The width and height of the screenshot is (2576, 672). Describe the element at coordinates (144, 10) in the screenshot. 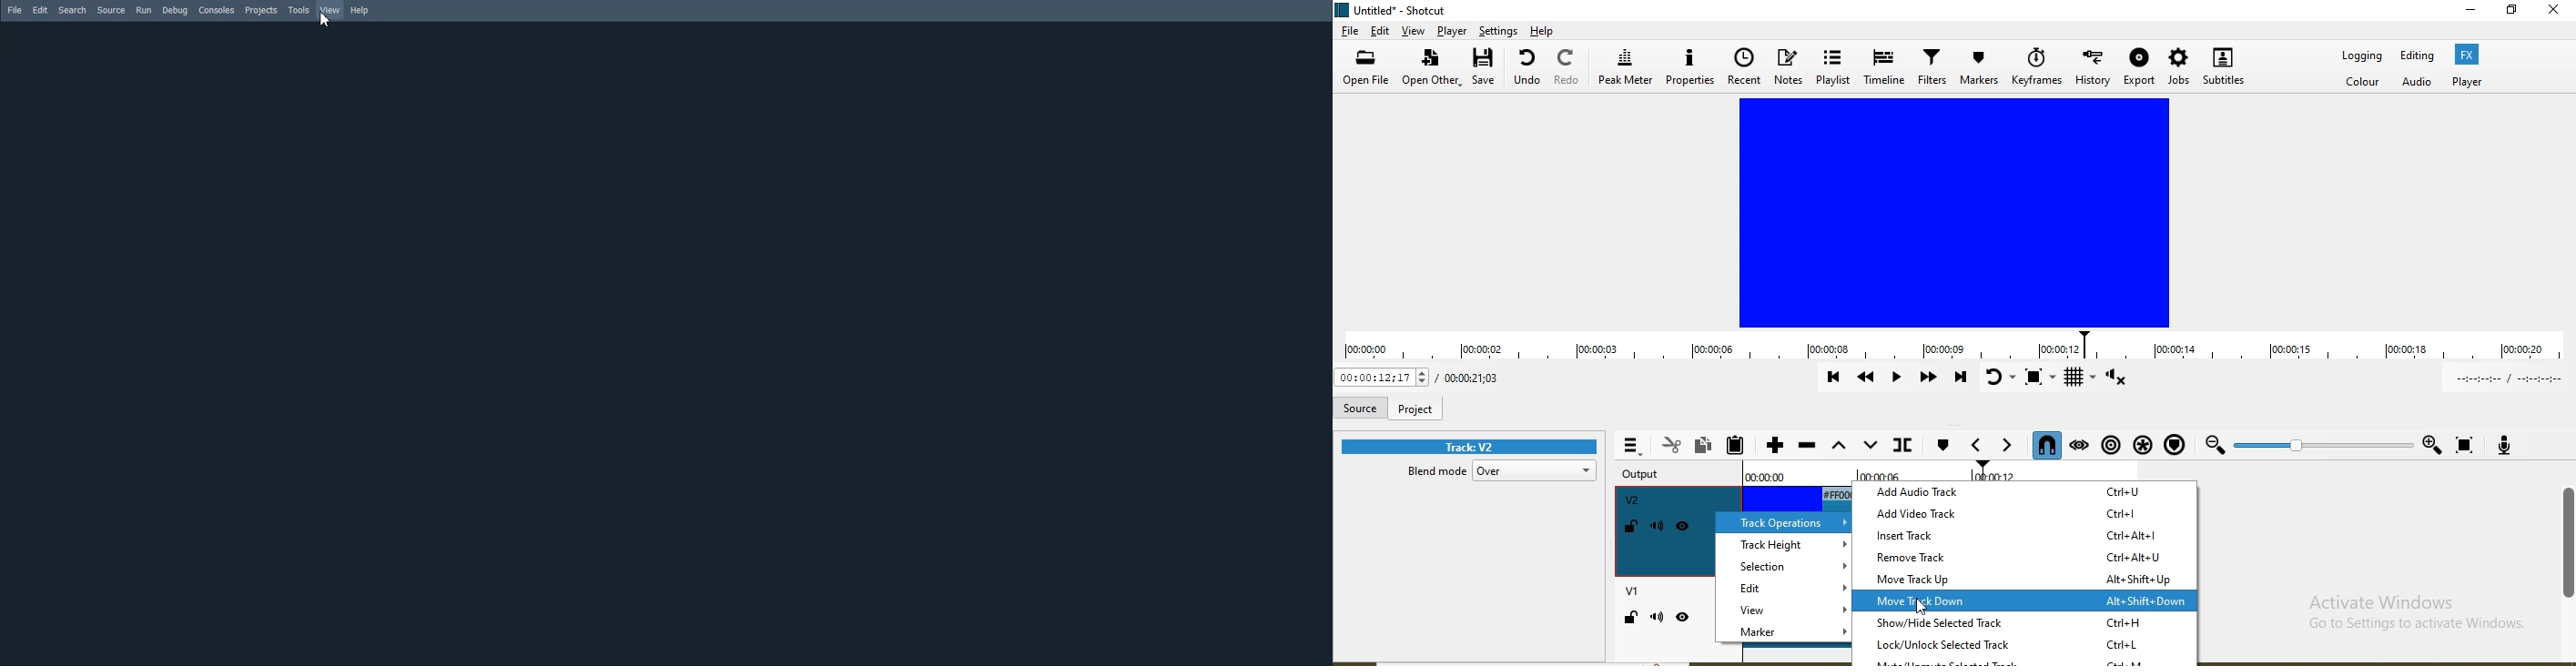

I see `Run` at that location.